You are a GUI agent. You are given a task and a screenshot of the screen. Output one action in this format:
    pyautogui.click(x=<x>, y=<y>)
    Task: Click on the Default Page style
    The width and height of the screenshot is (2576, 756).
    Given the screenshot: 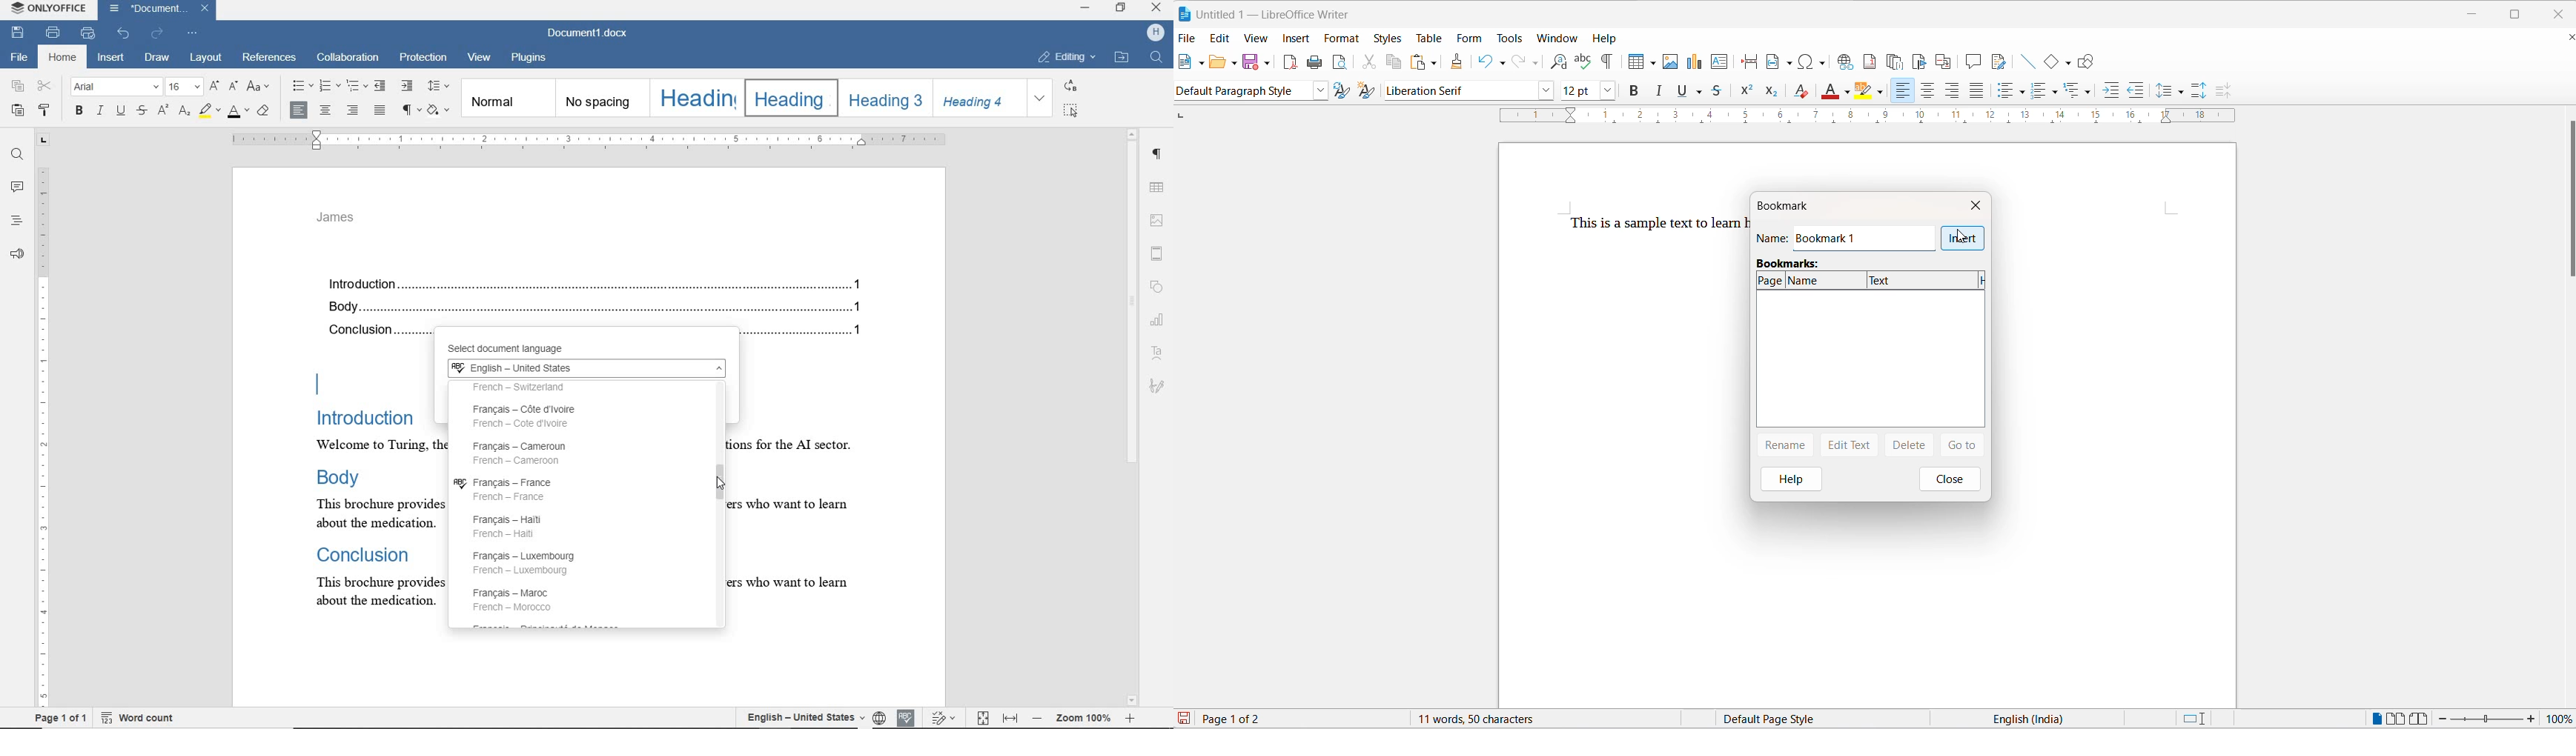 What is the action you would take?
    pyautogui.click(x=1774, y=719)
    